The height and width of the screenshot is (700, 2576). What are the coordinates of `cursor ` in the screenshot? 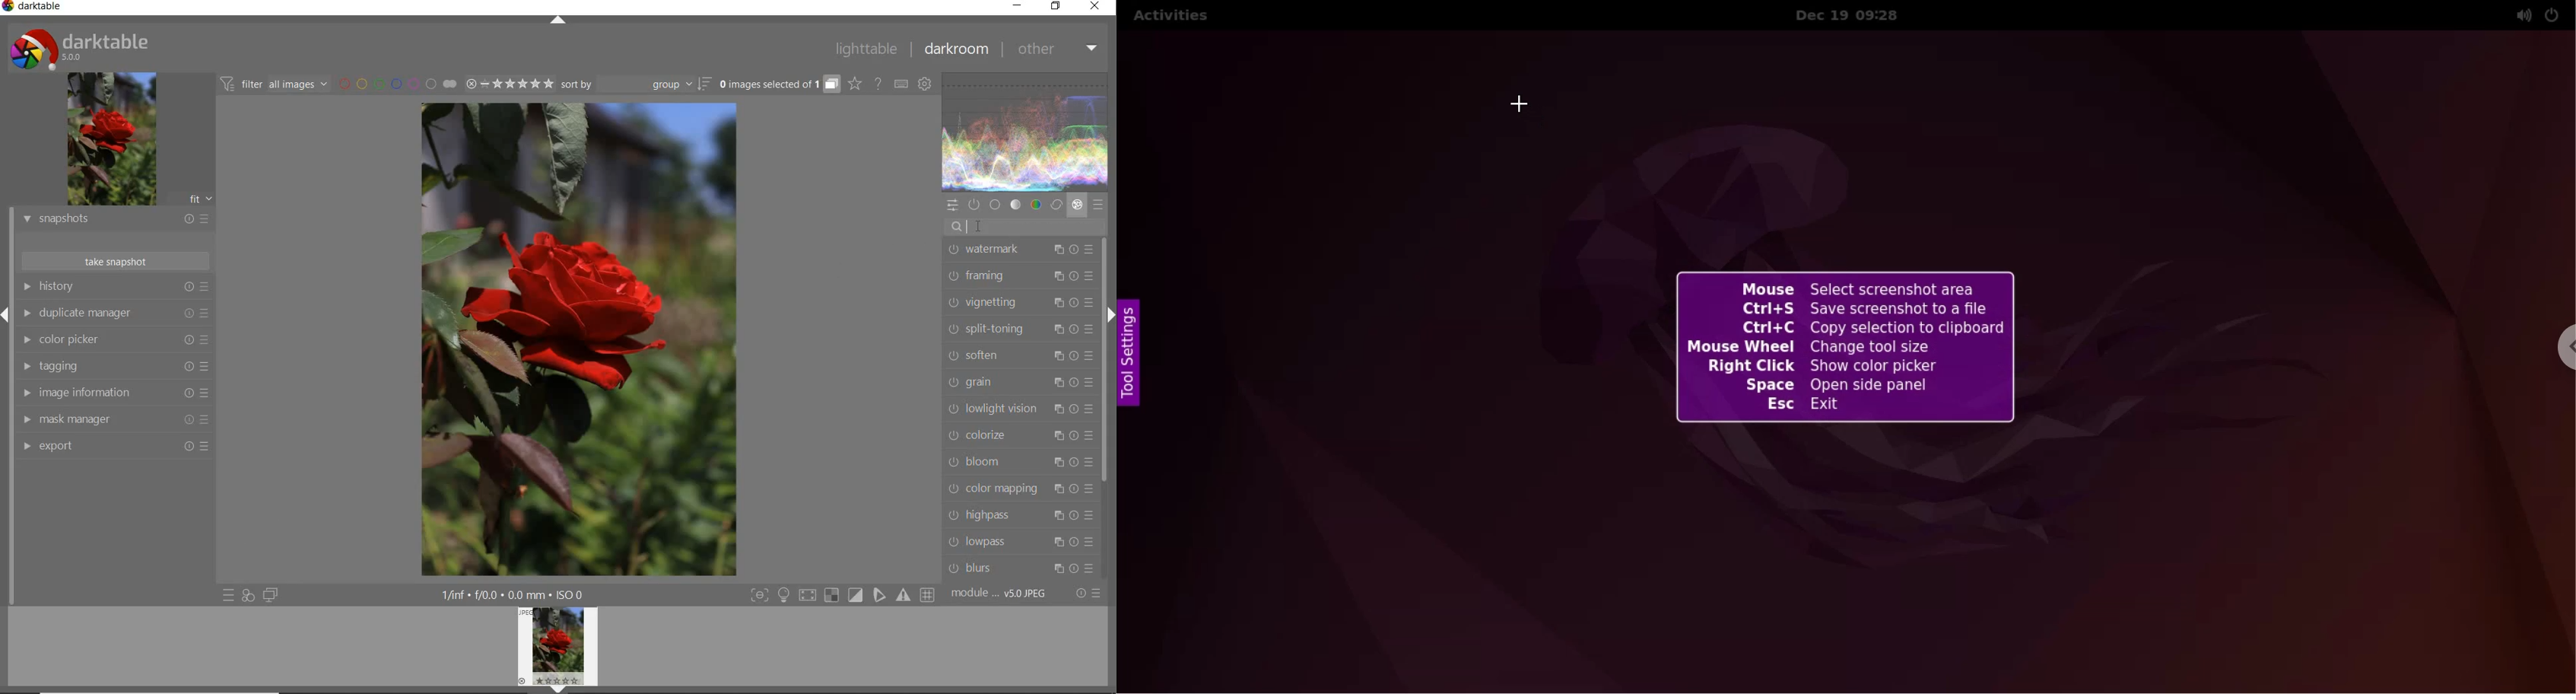 It's located at (1520, 104).